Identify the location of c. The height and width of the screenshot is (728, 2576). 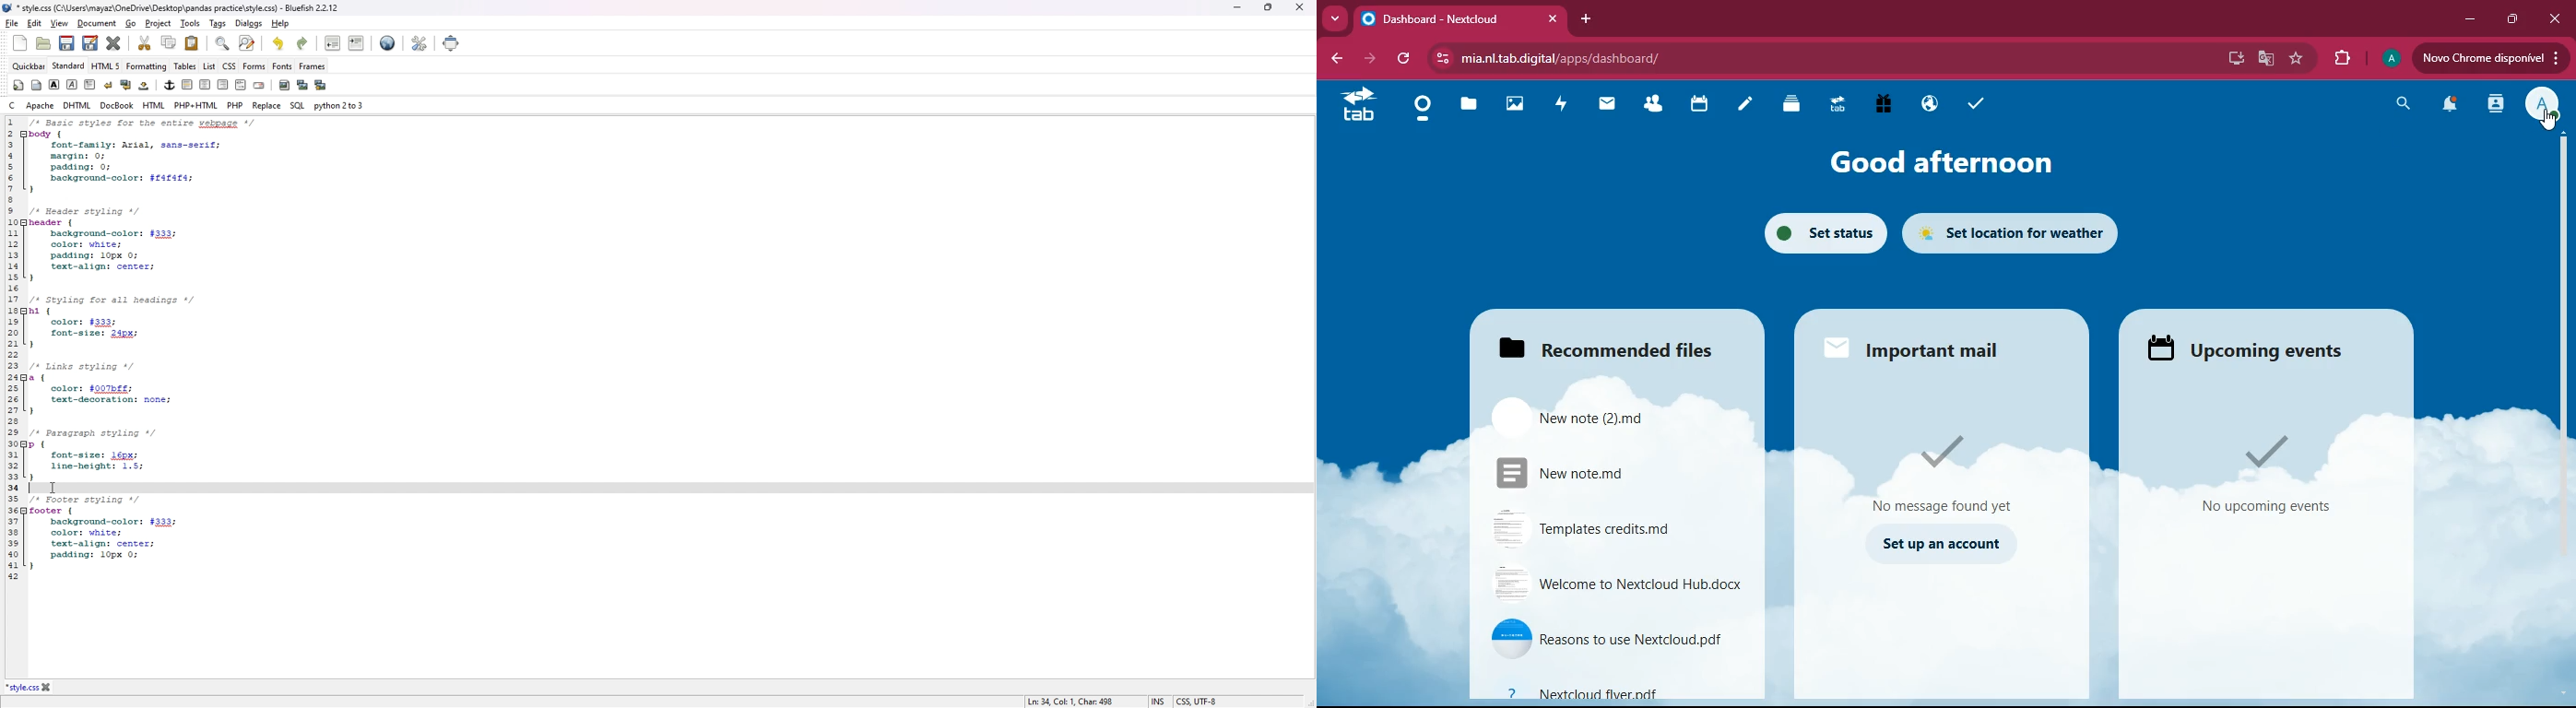
(11, 106).